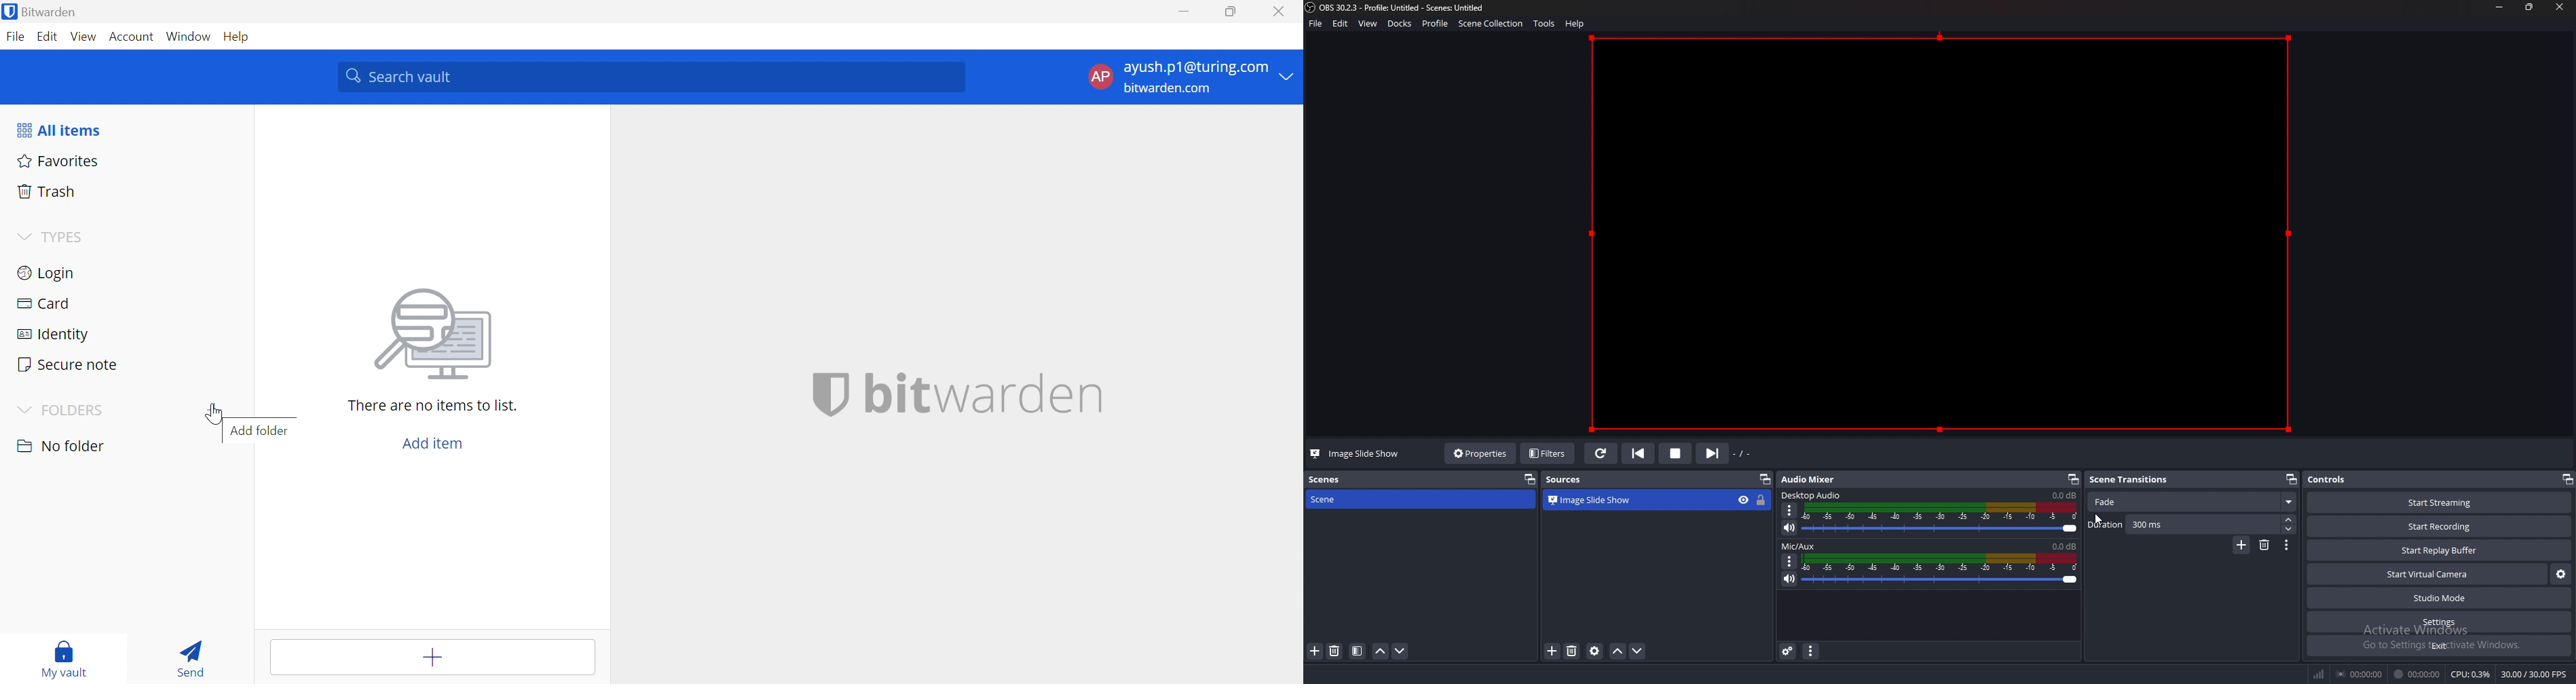  I want to click on start recording, so click(2442, 526).